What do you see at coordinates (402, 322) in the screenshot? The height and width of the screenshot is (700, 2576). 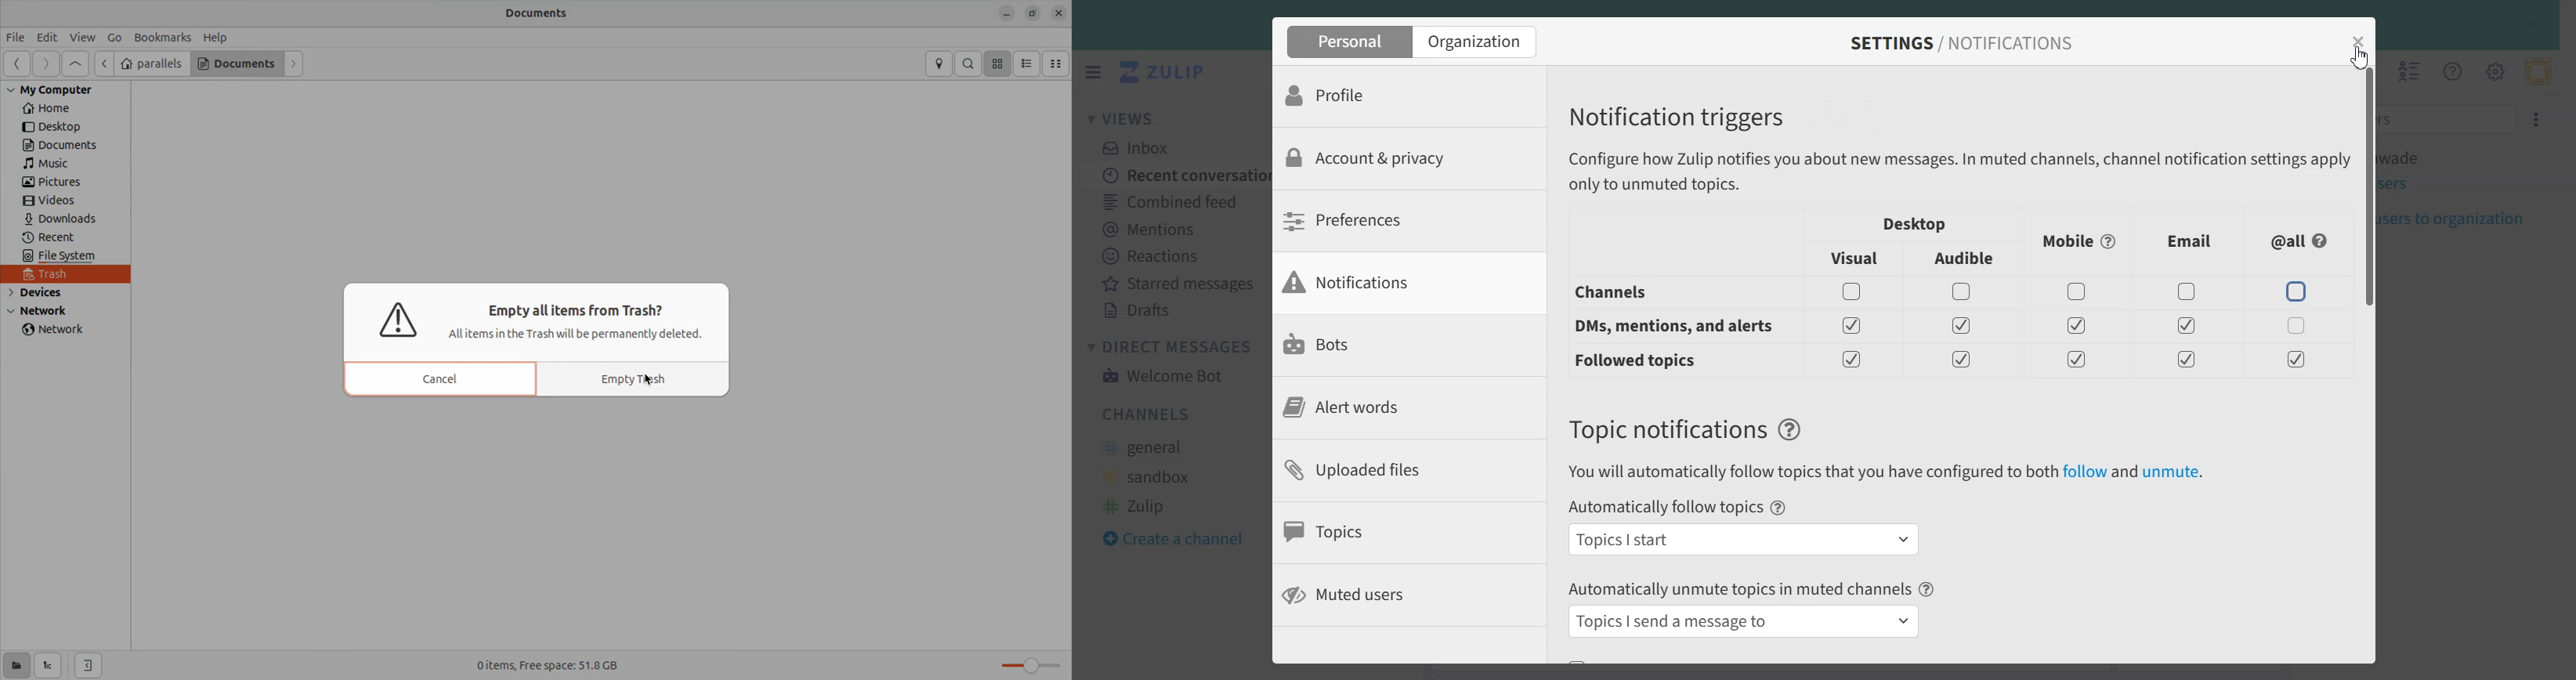 I see `warning` at bounding box center [402, 322].